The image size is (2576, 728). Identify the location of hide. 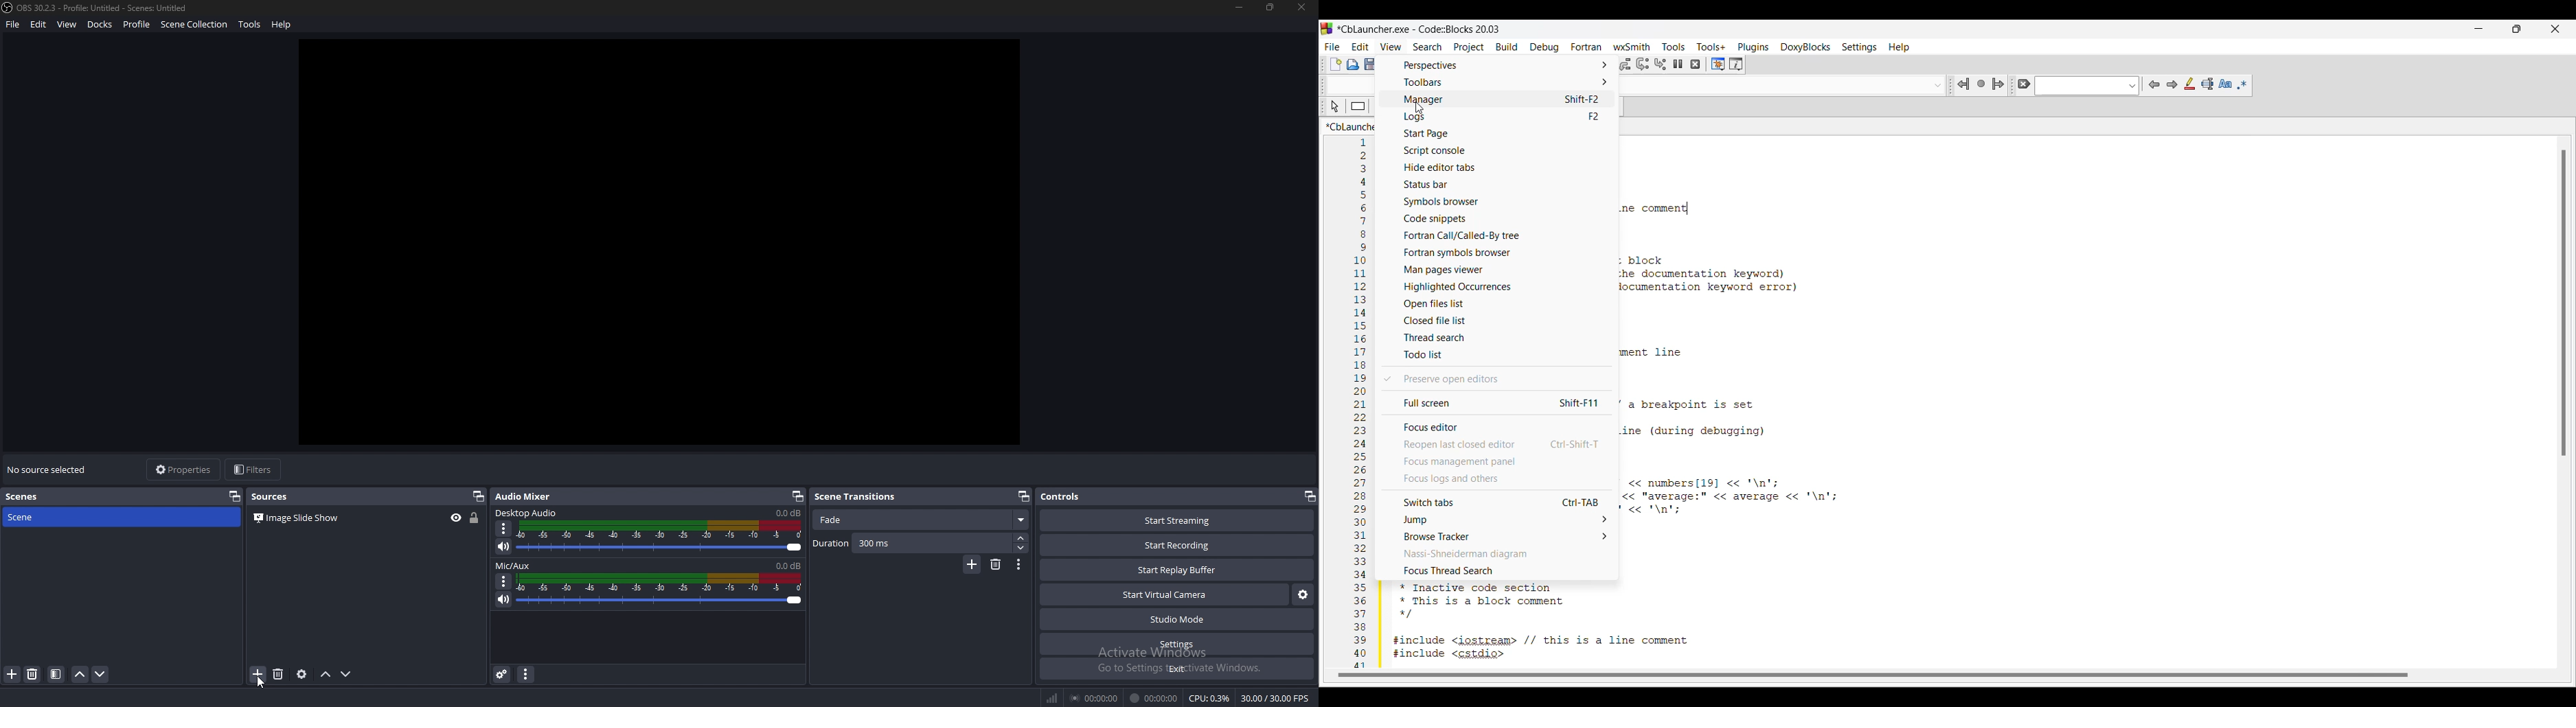
(456, 518).